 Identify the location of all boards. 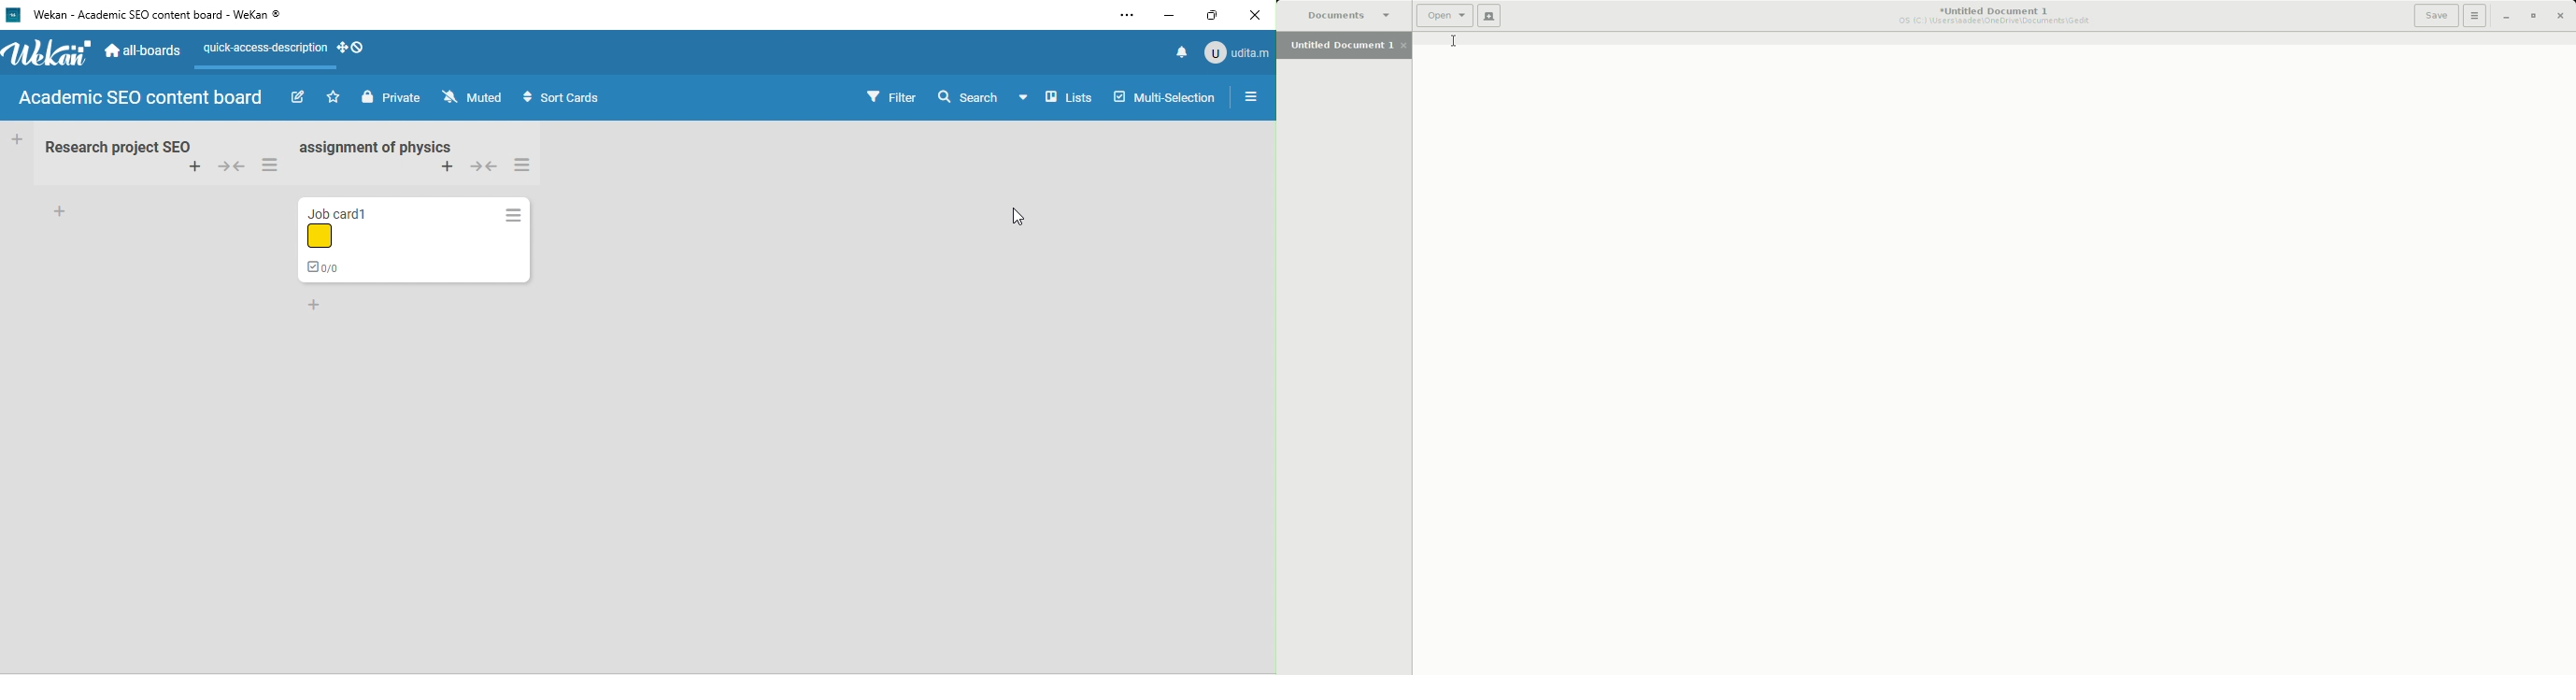
(144, 50).